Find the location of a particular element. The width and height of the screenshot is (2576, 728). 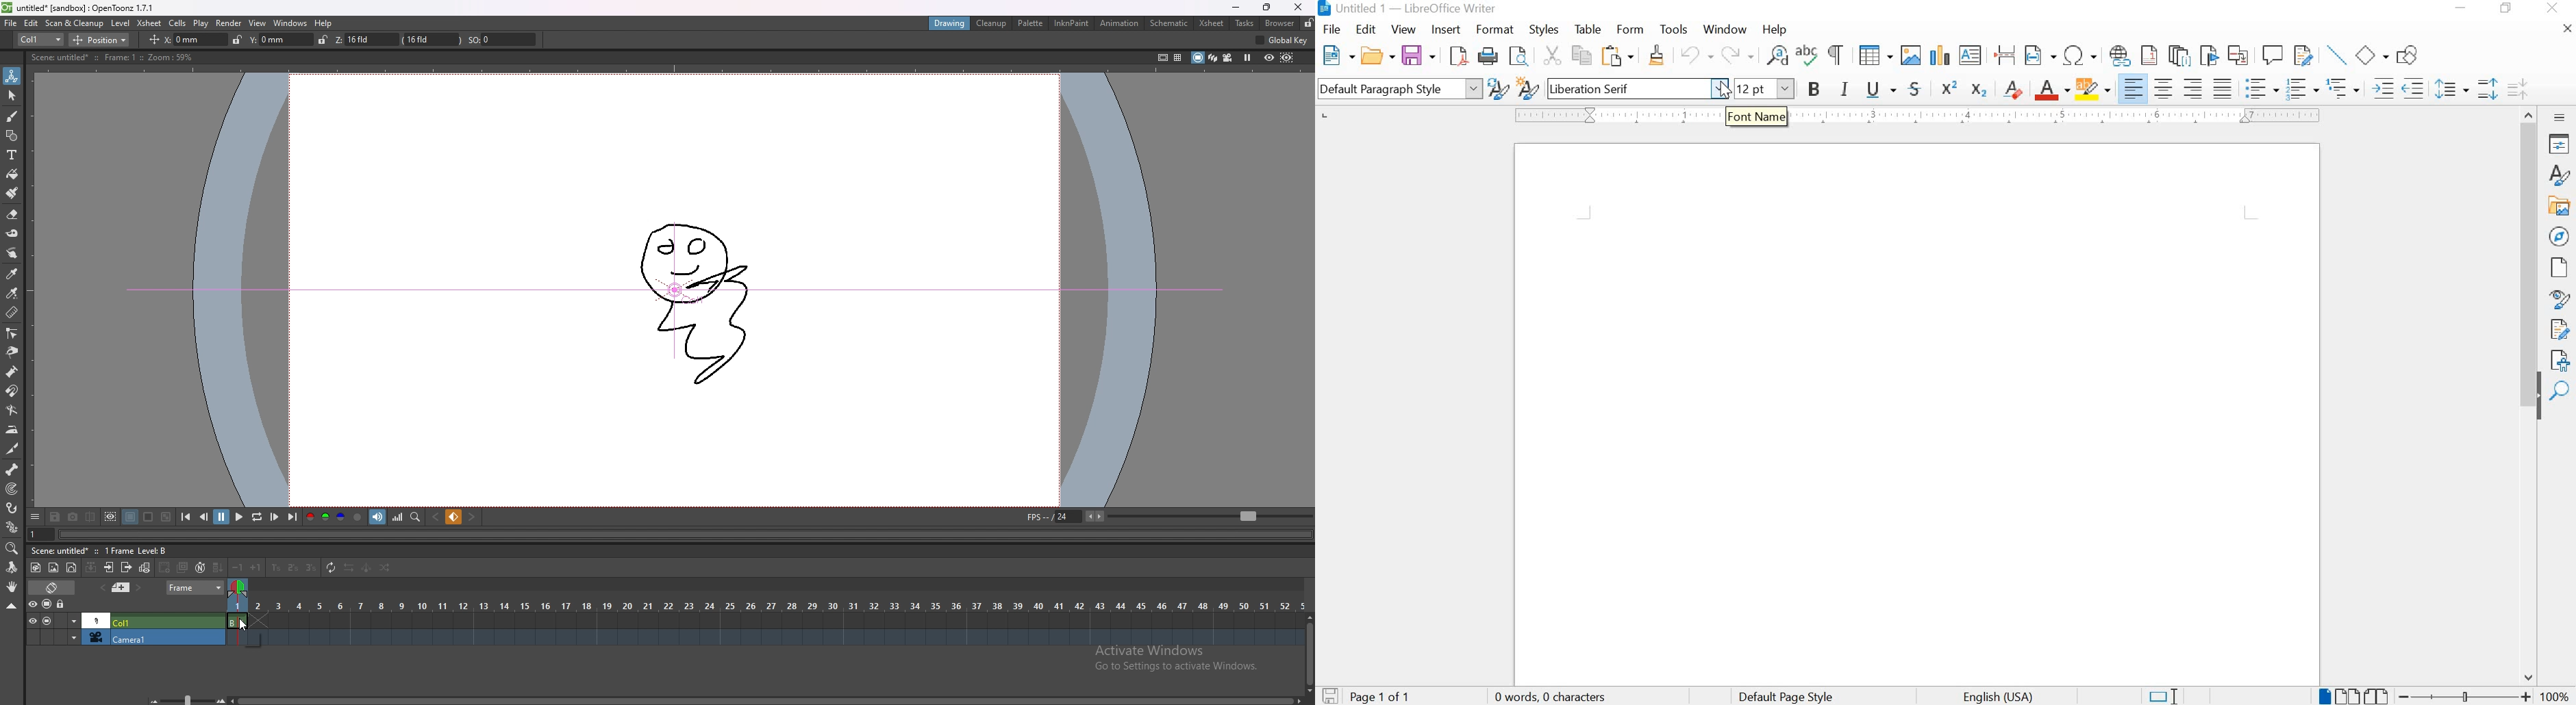

Z coordinates is located at coordinates (412, 40).